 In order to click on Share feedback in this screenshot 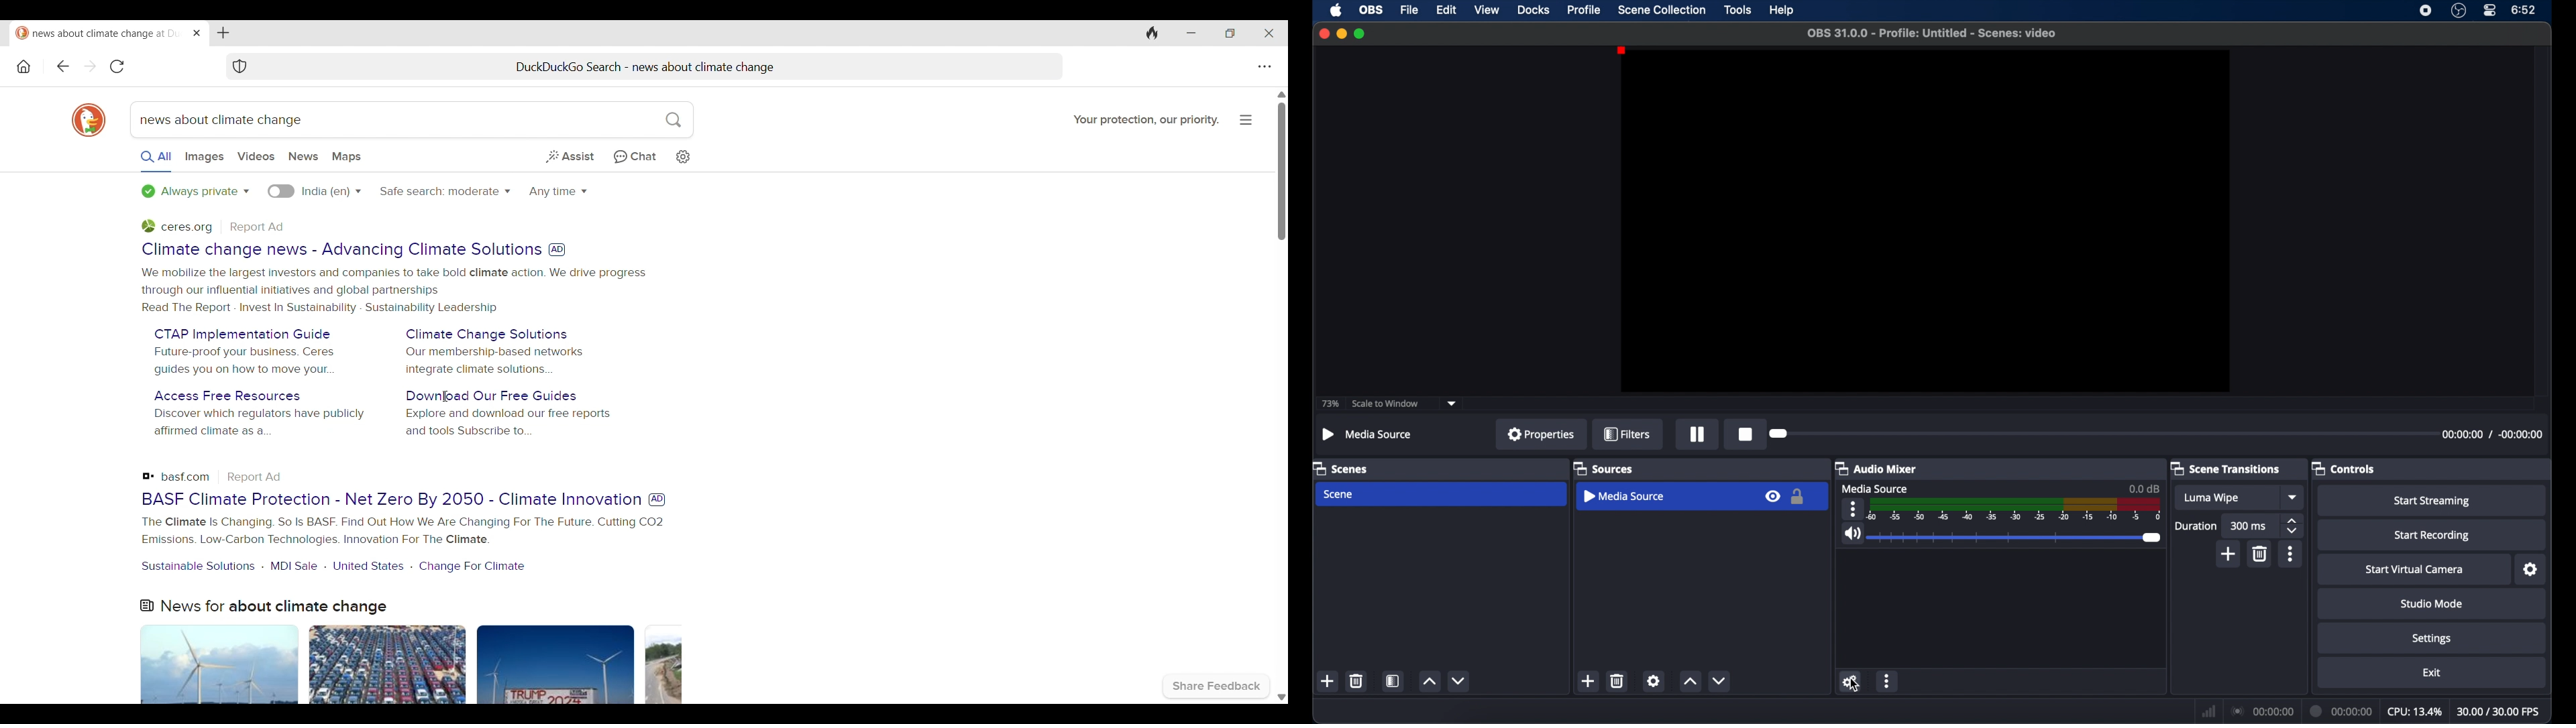, I will do `click(1218, 687)`.